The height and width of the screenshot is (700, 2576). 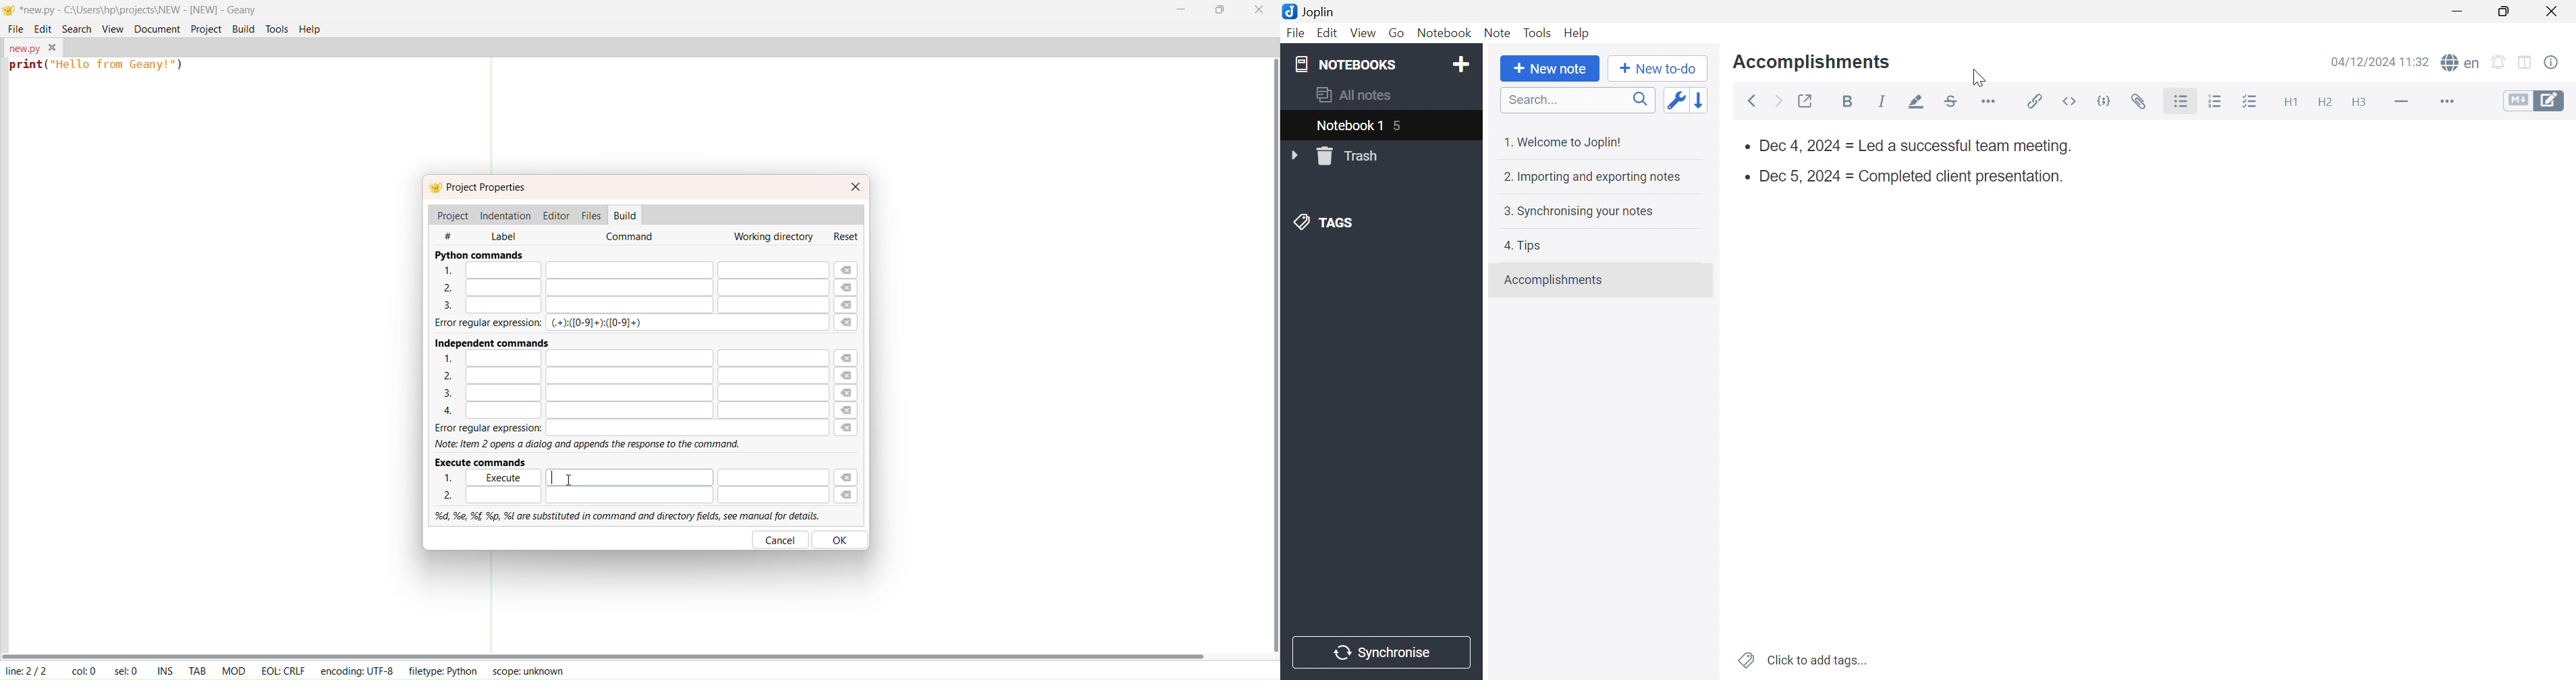 I want to click on 4. Tips, so click(x=1523, y=247).